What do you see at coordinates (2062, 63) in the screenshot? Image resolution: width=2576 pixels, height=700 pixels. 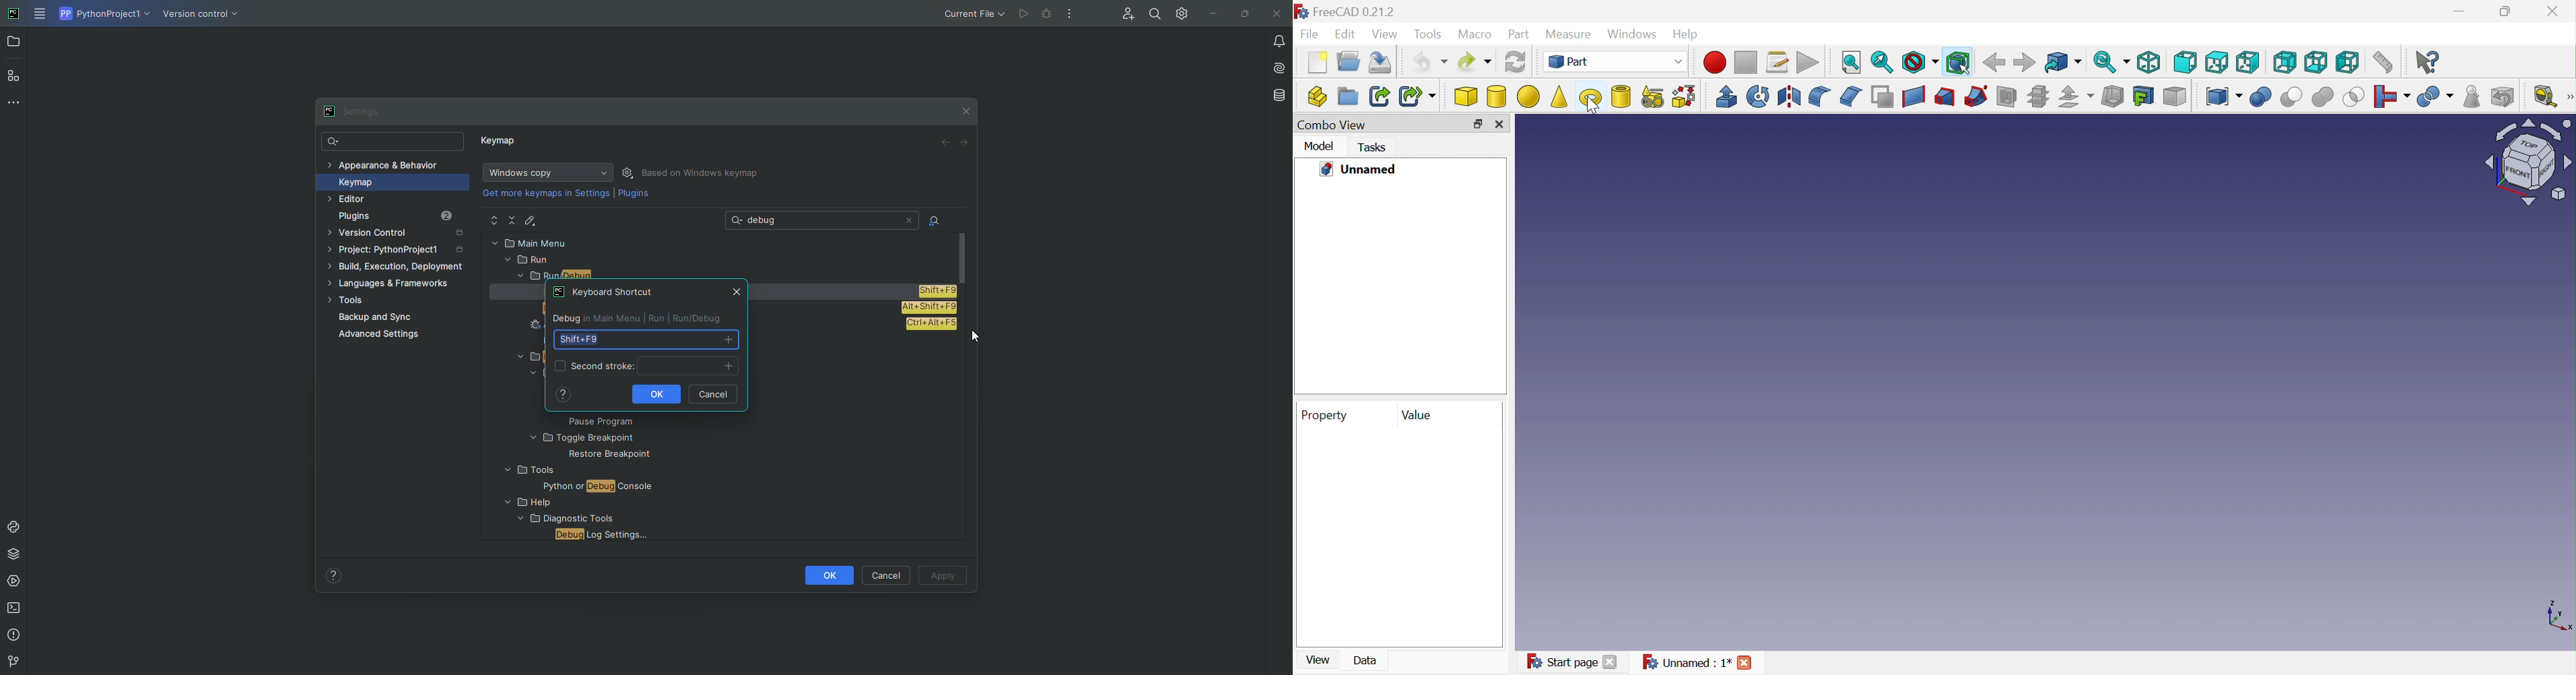 I see `Got linked object` at bounding box center [2062, 63].